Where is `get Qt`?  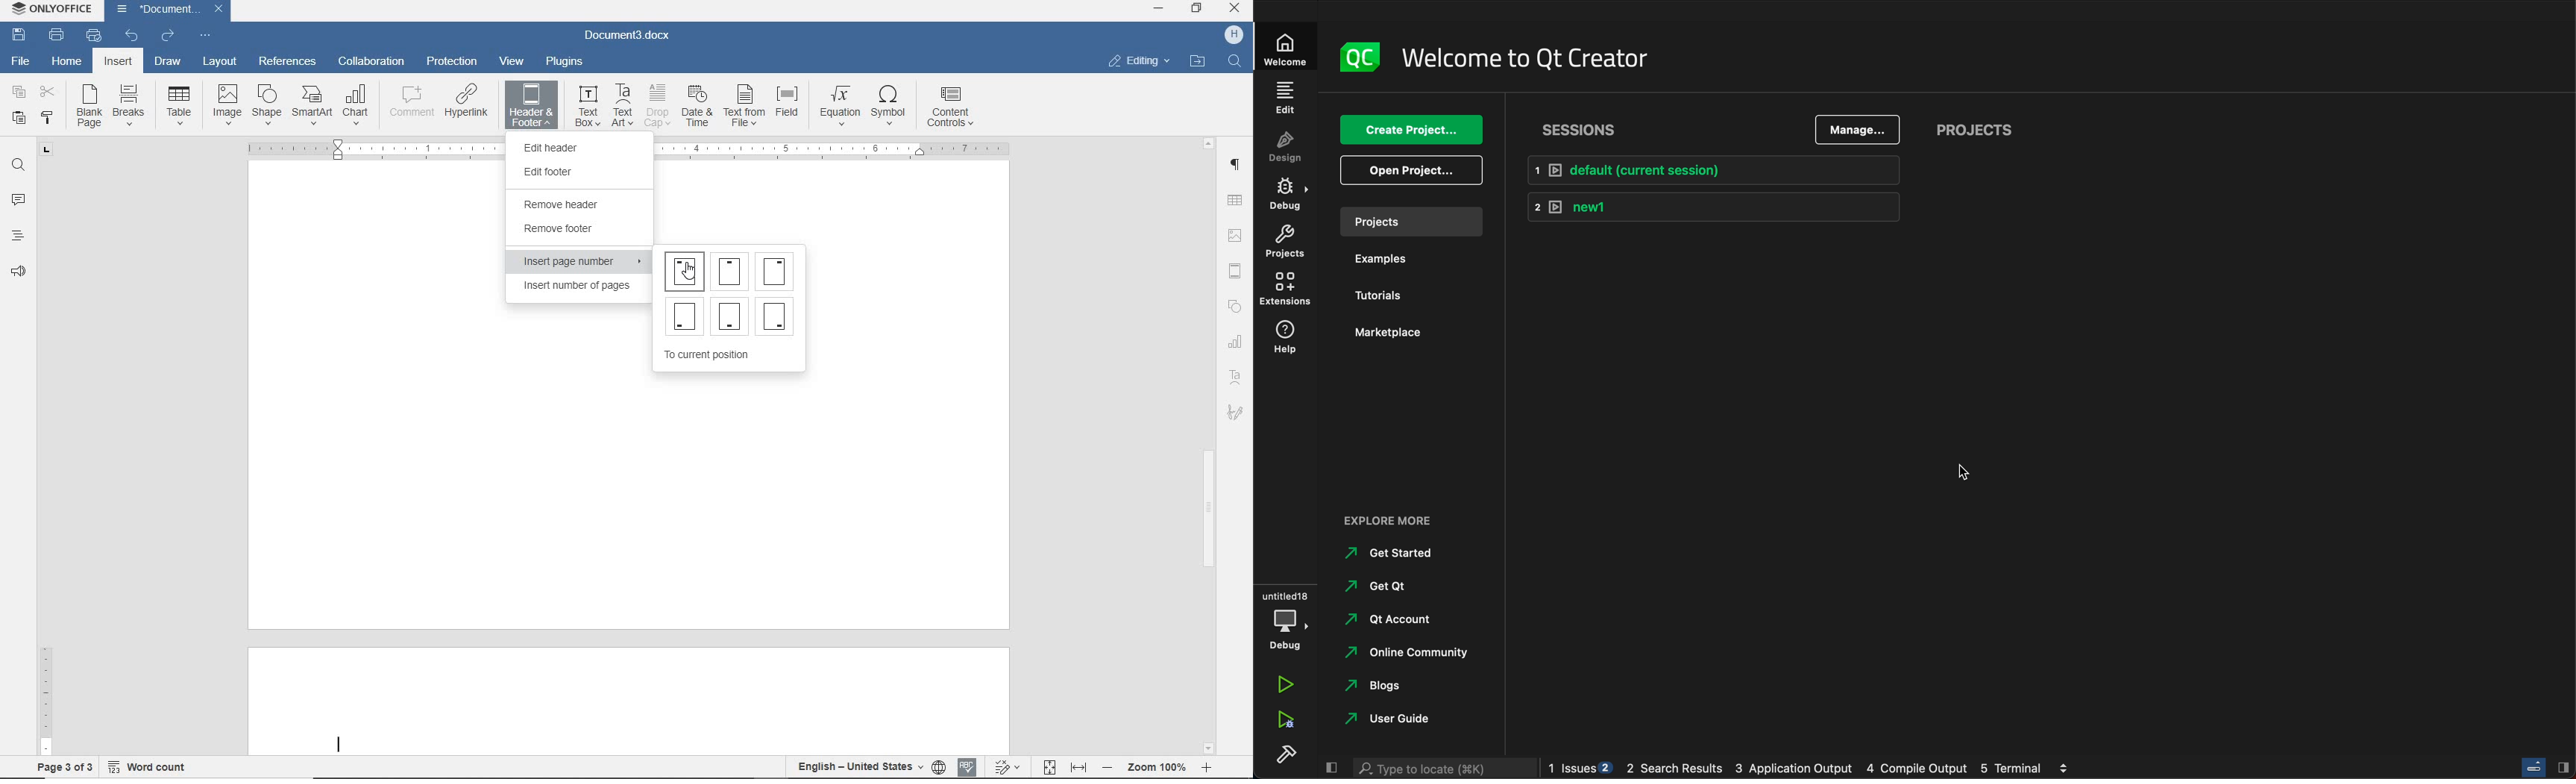 get Qt is located at coordinates (1404, 587).